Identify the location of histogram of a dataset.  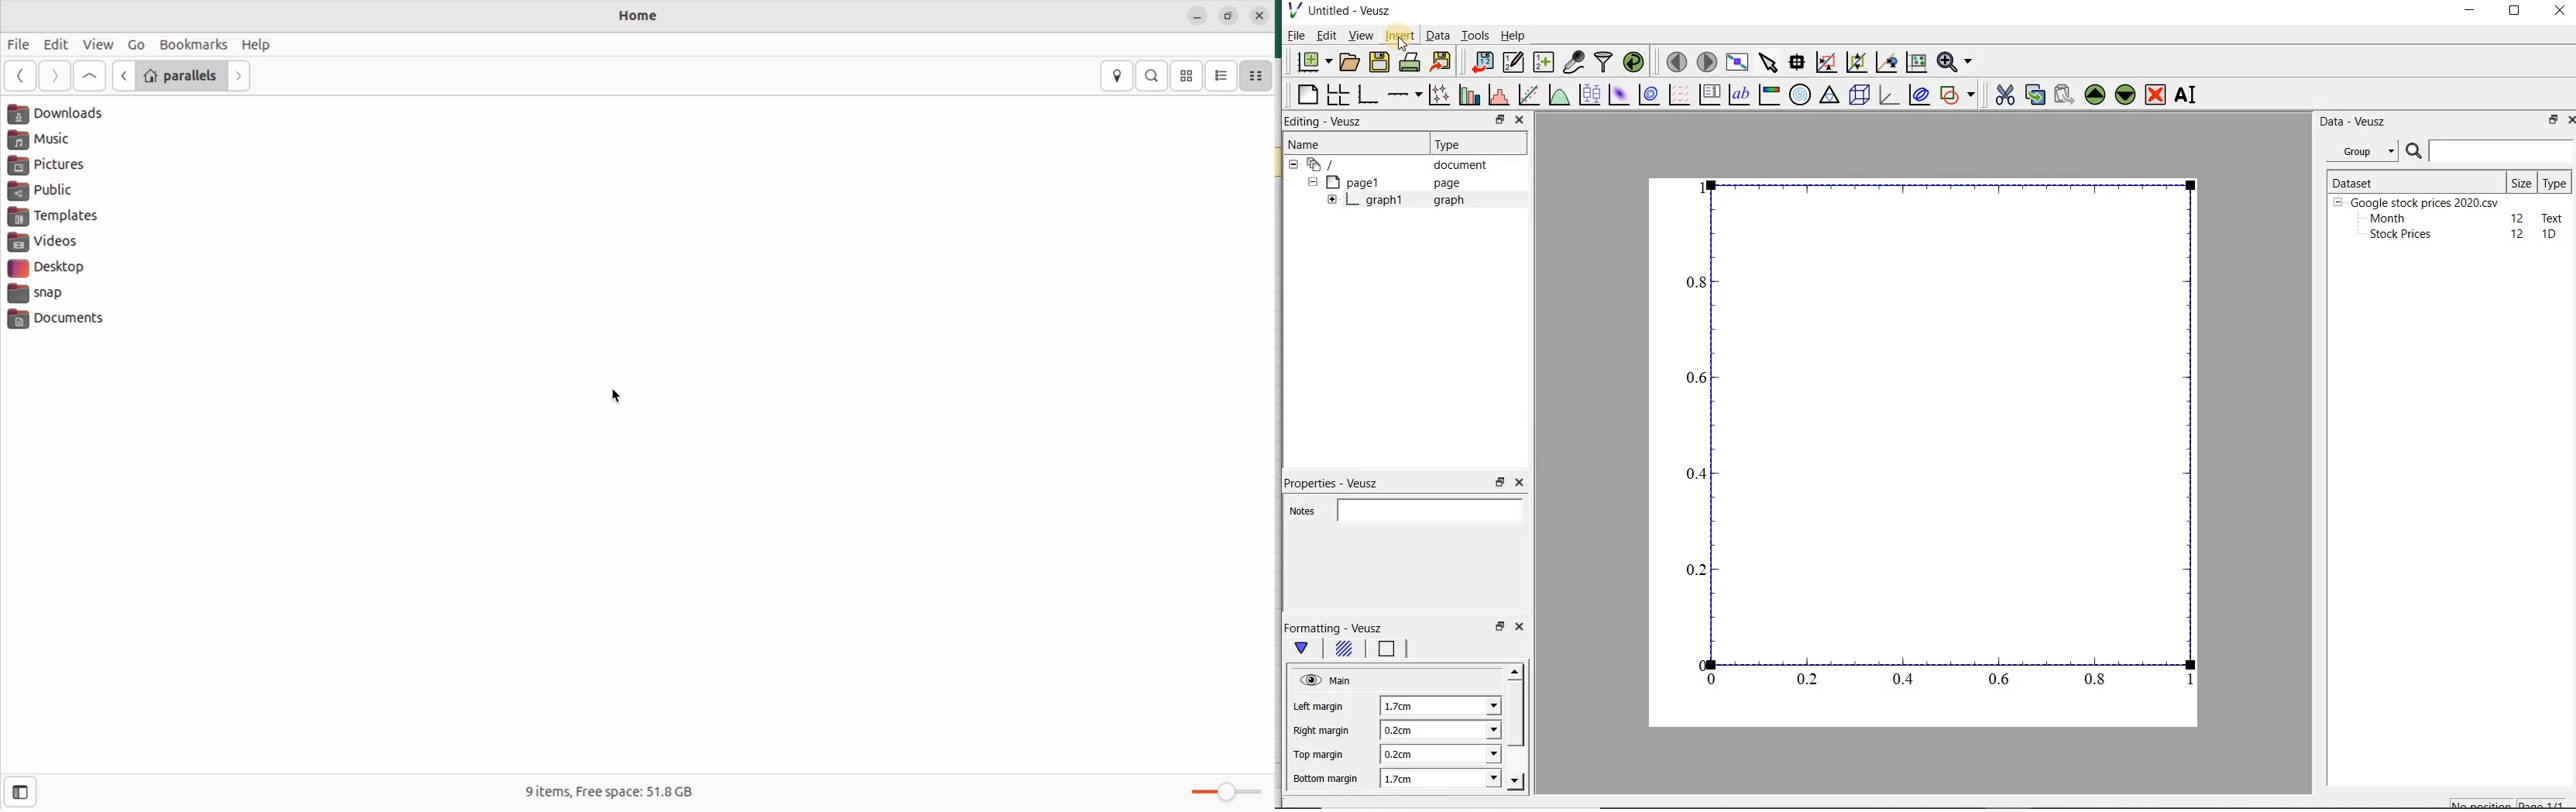
(1497, 97).